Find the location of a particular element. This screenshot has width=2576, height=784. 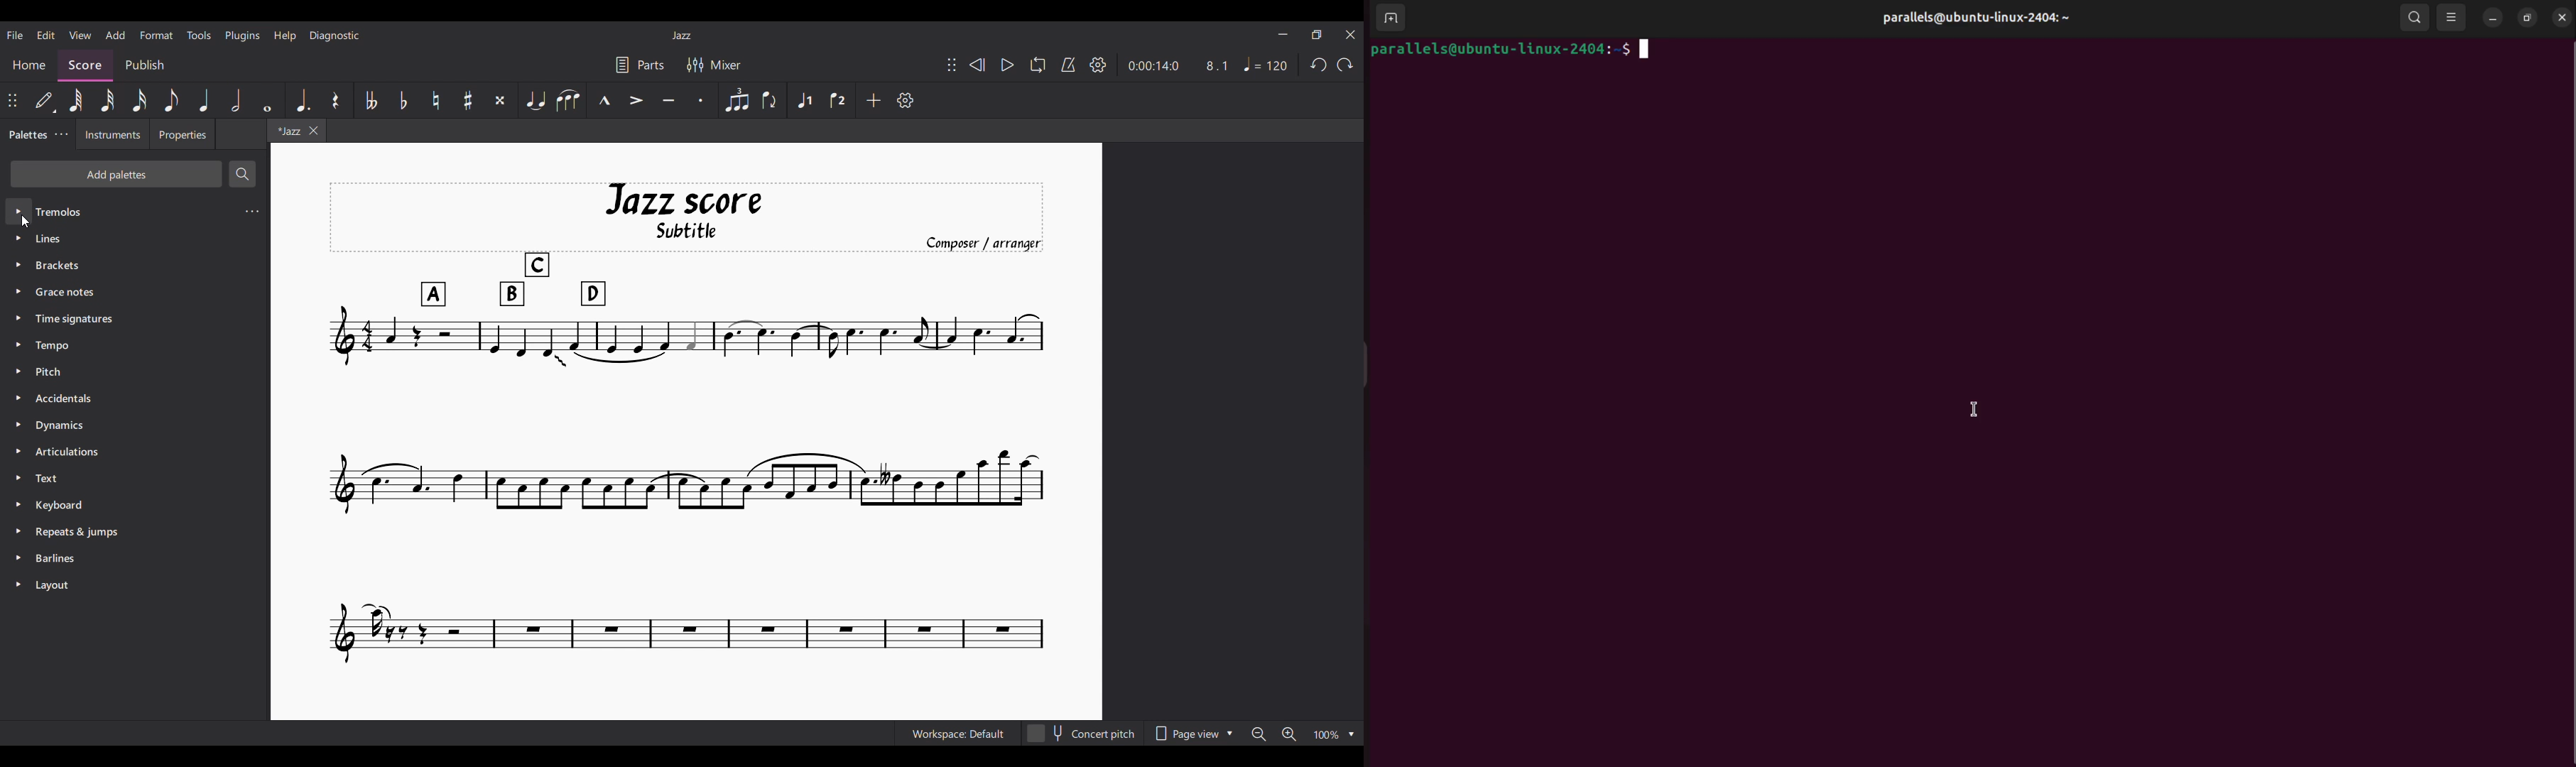

Pitch is located at coordinates (134, 372).